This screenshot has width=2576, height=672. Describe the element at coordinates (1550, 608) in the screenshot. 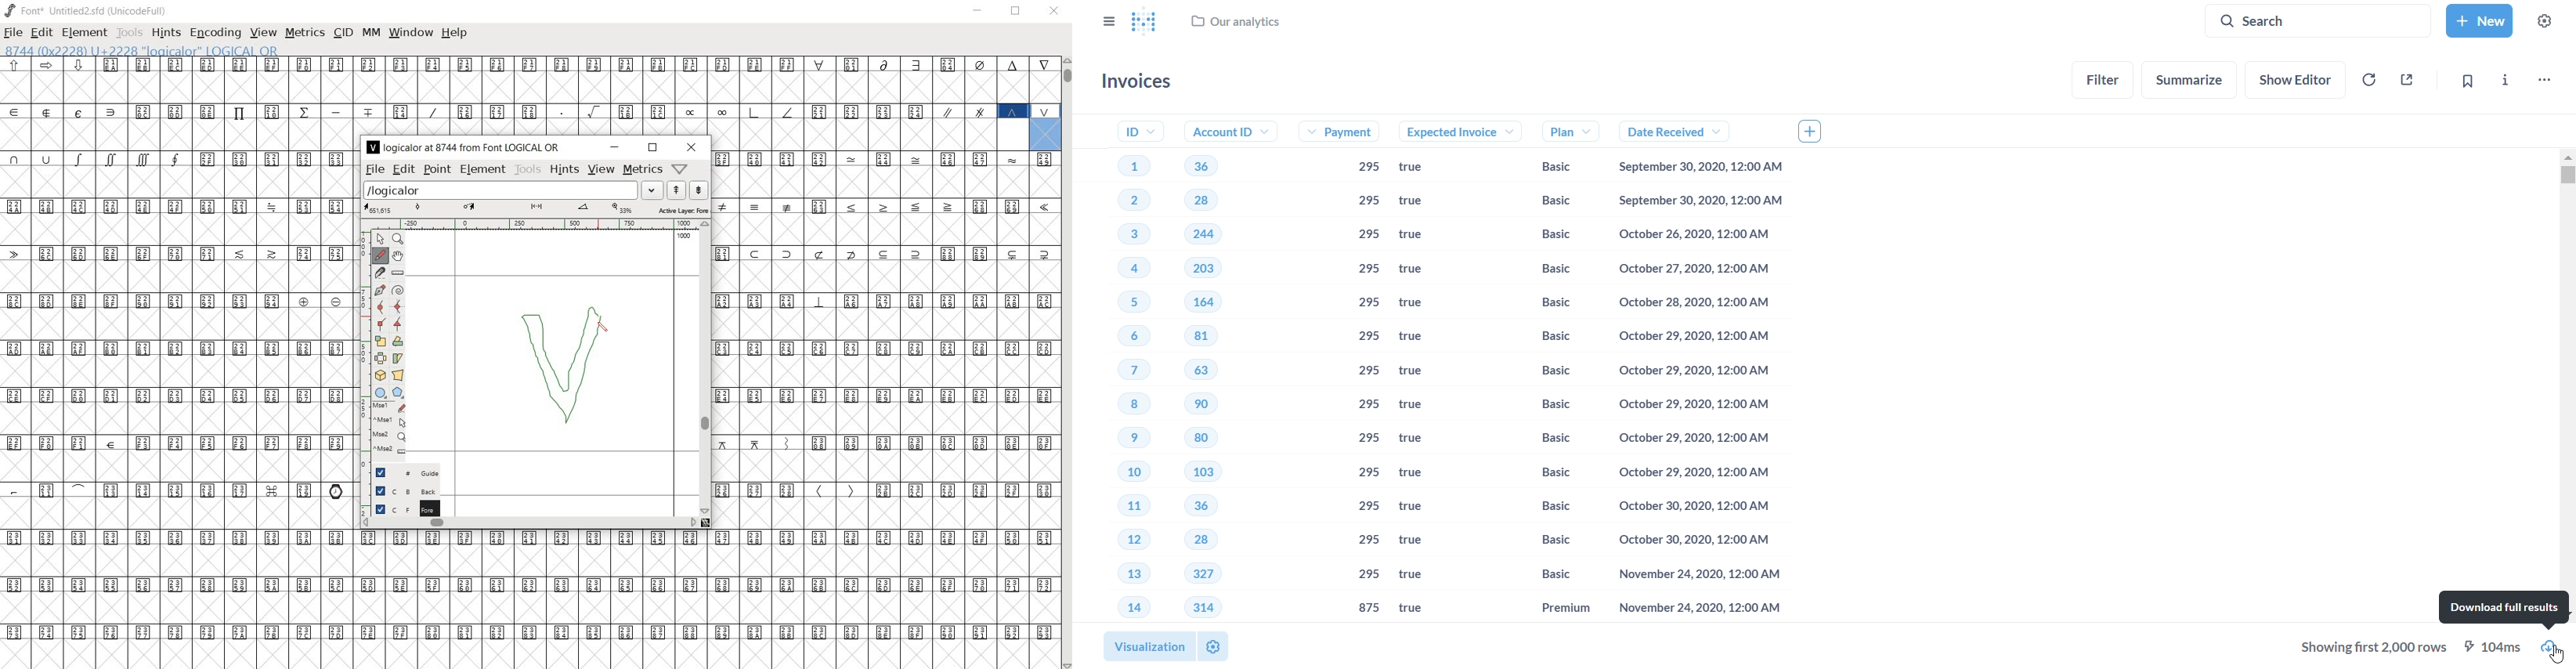

I see `Premium` at that location.